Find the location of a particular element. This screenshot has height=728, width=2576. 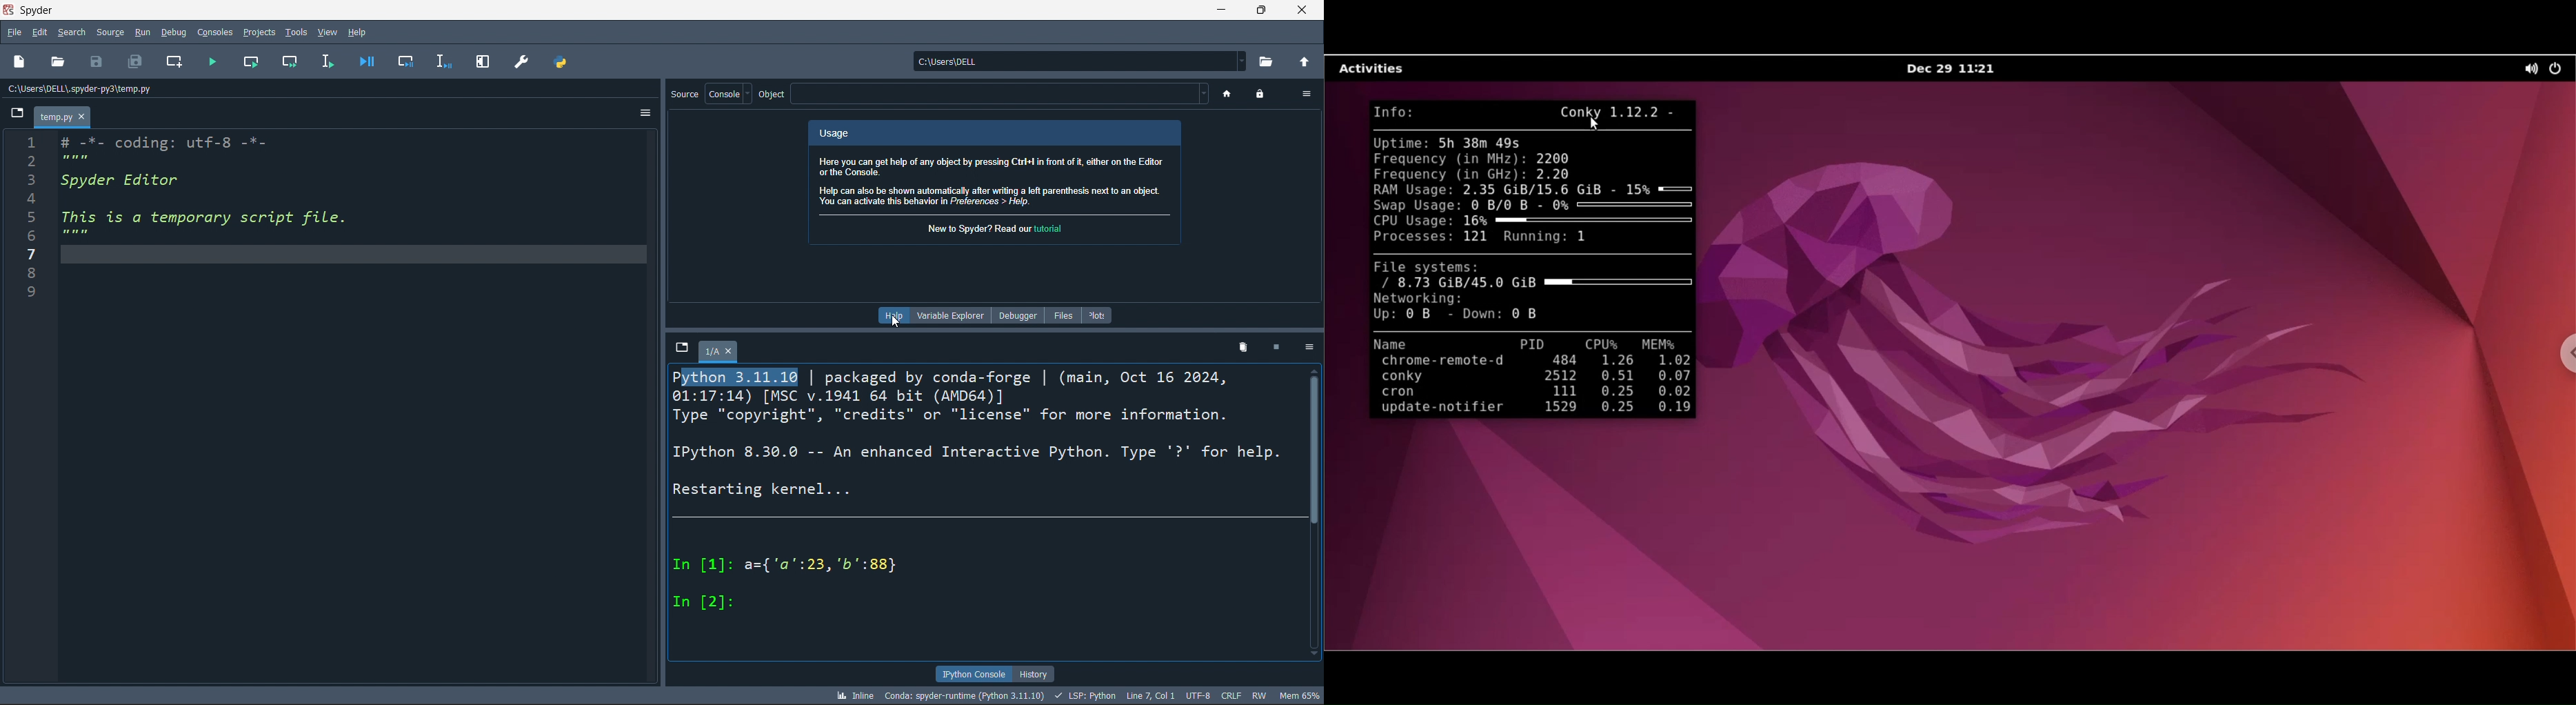

ipython console is located at coordinates (972, 674).